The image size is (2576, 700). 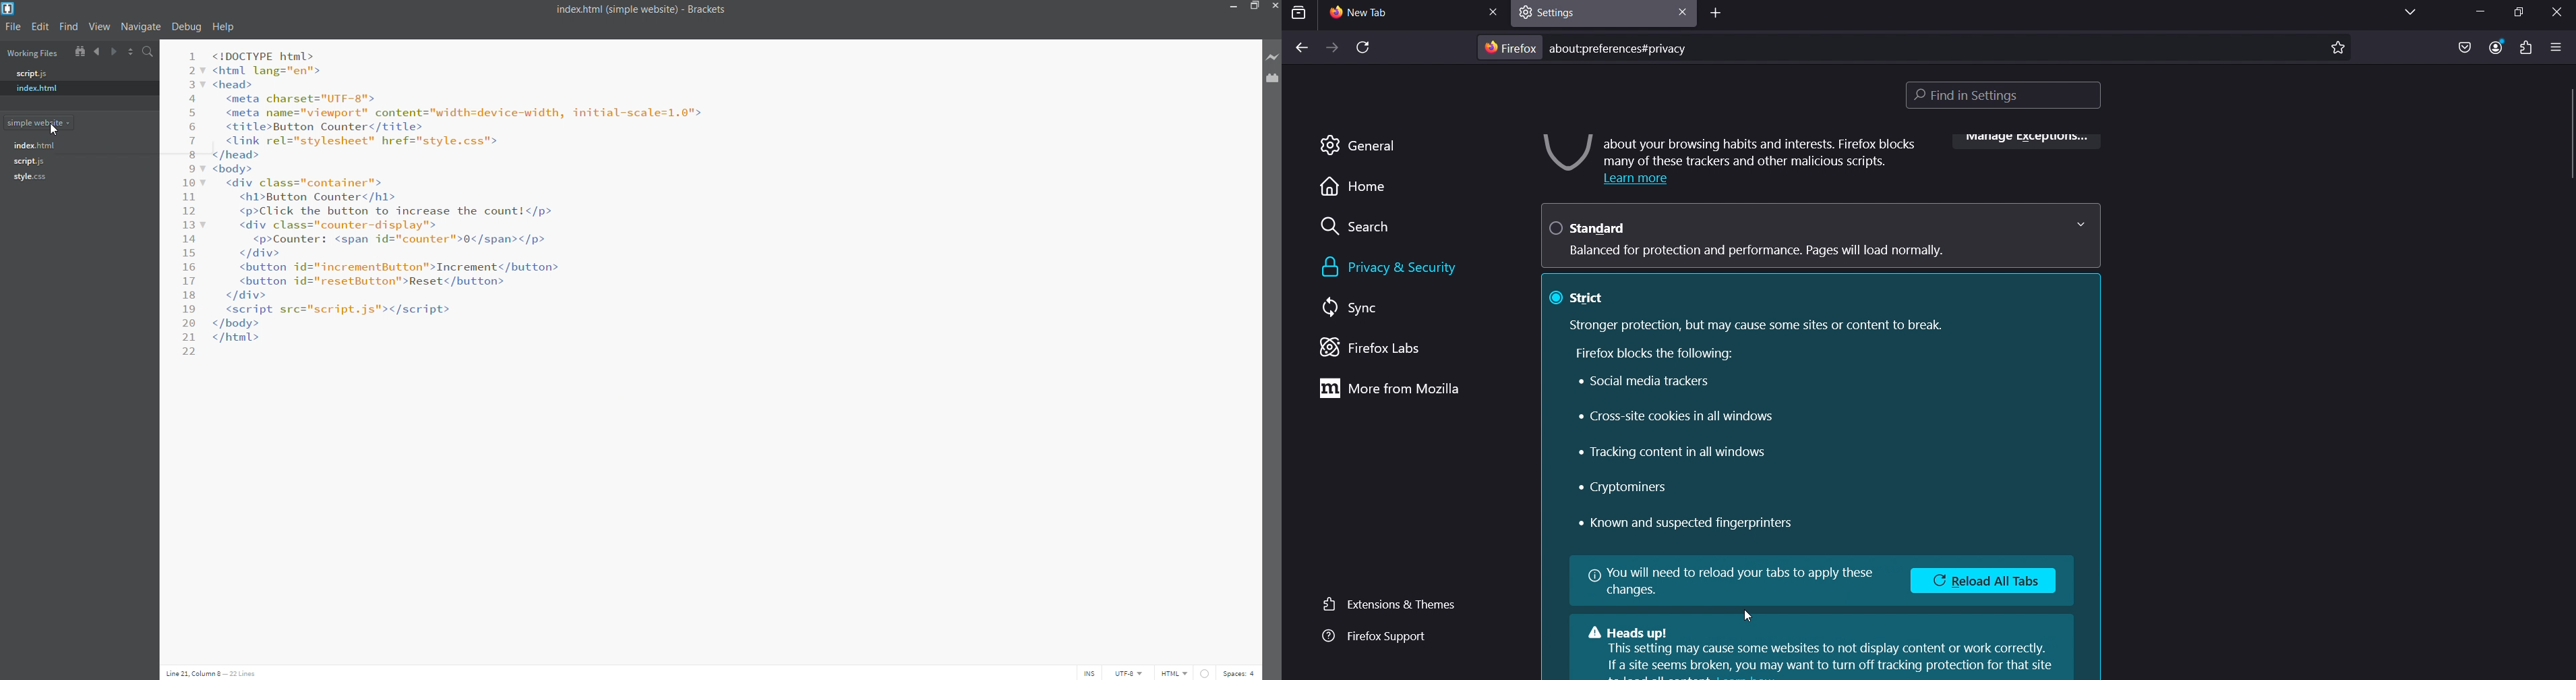 What do you see at coordinates (1273, 79) in the screenshot?
I see `extension manager` at bounding box center [1273, 79].